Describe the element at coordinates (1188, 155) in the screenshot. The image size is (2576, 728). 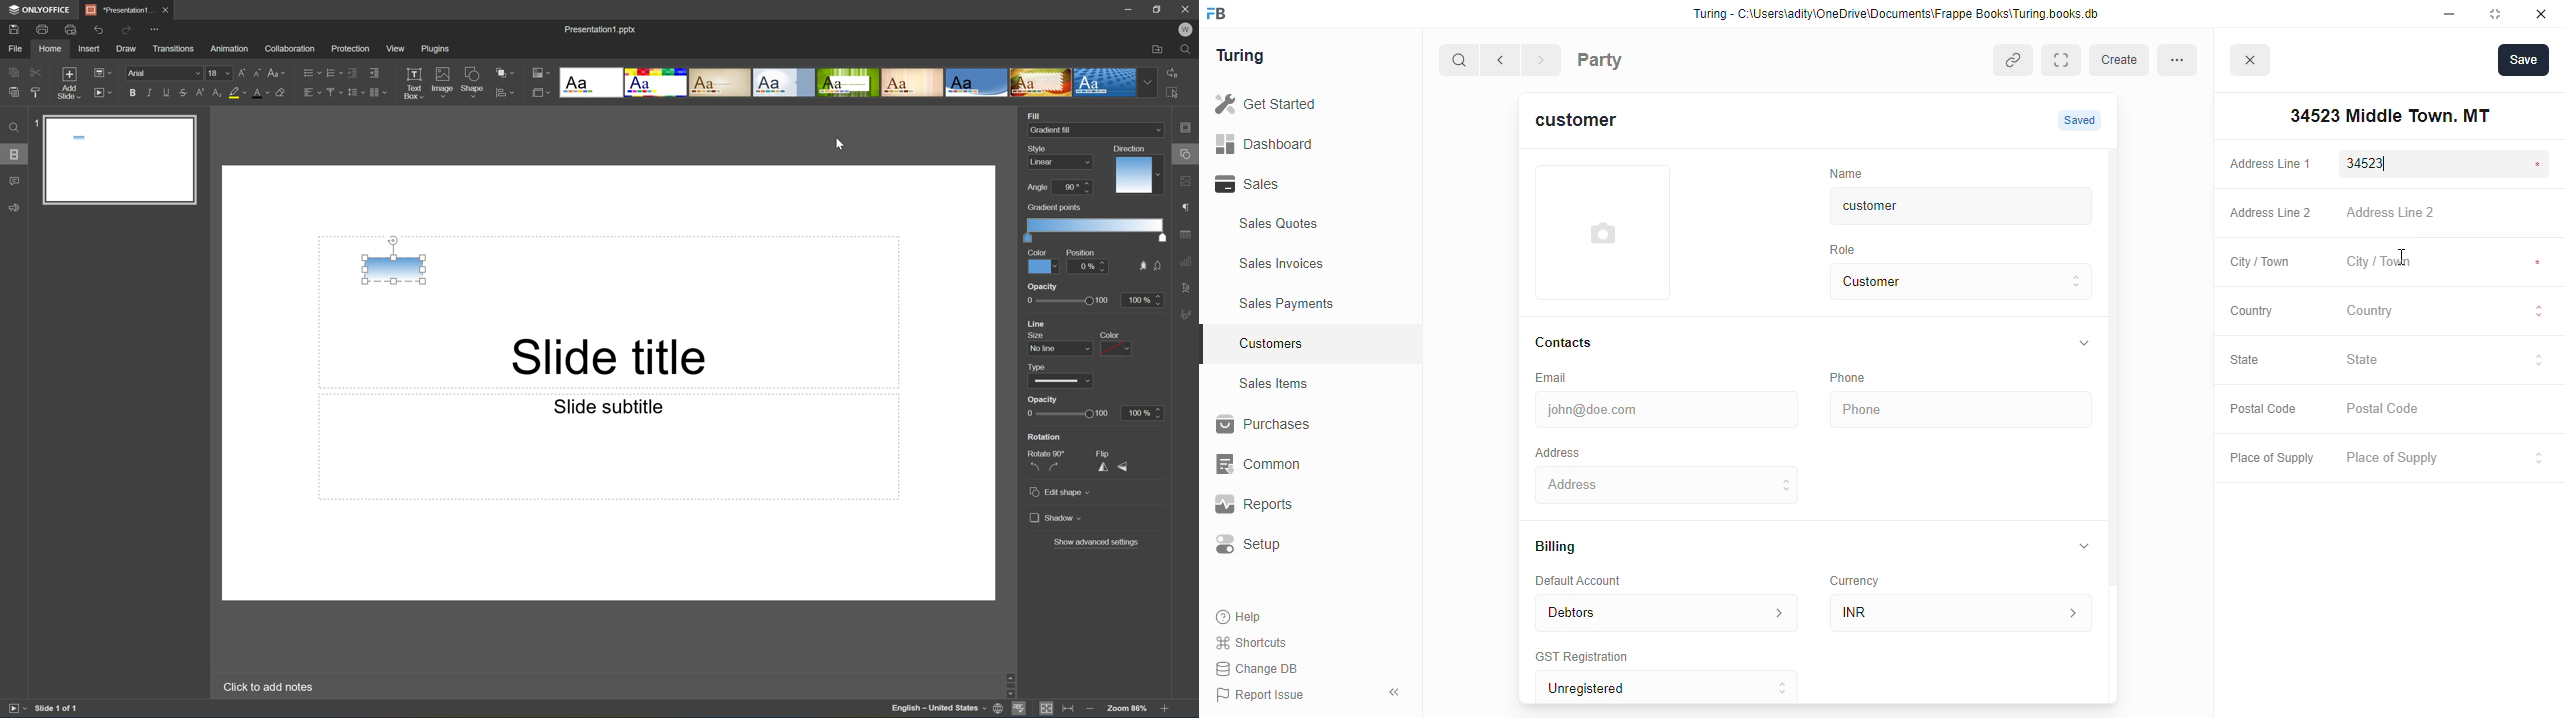
I see `shape settings` at that location.